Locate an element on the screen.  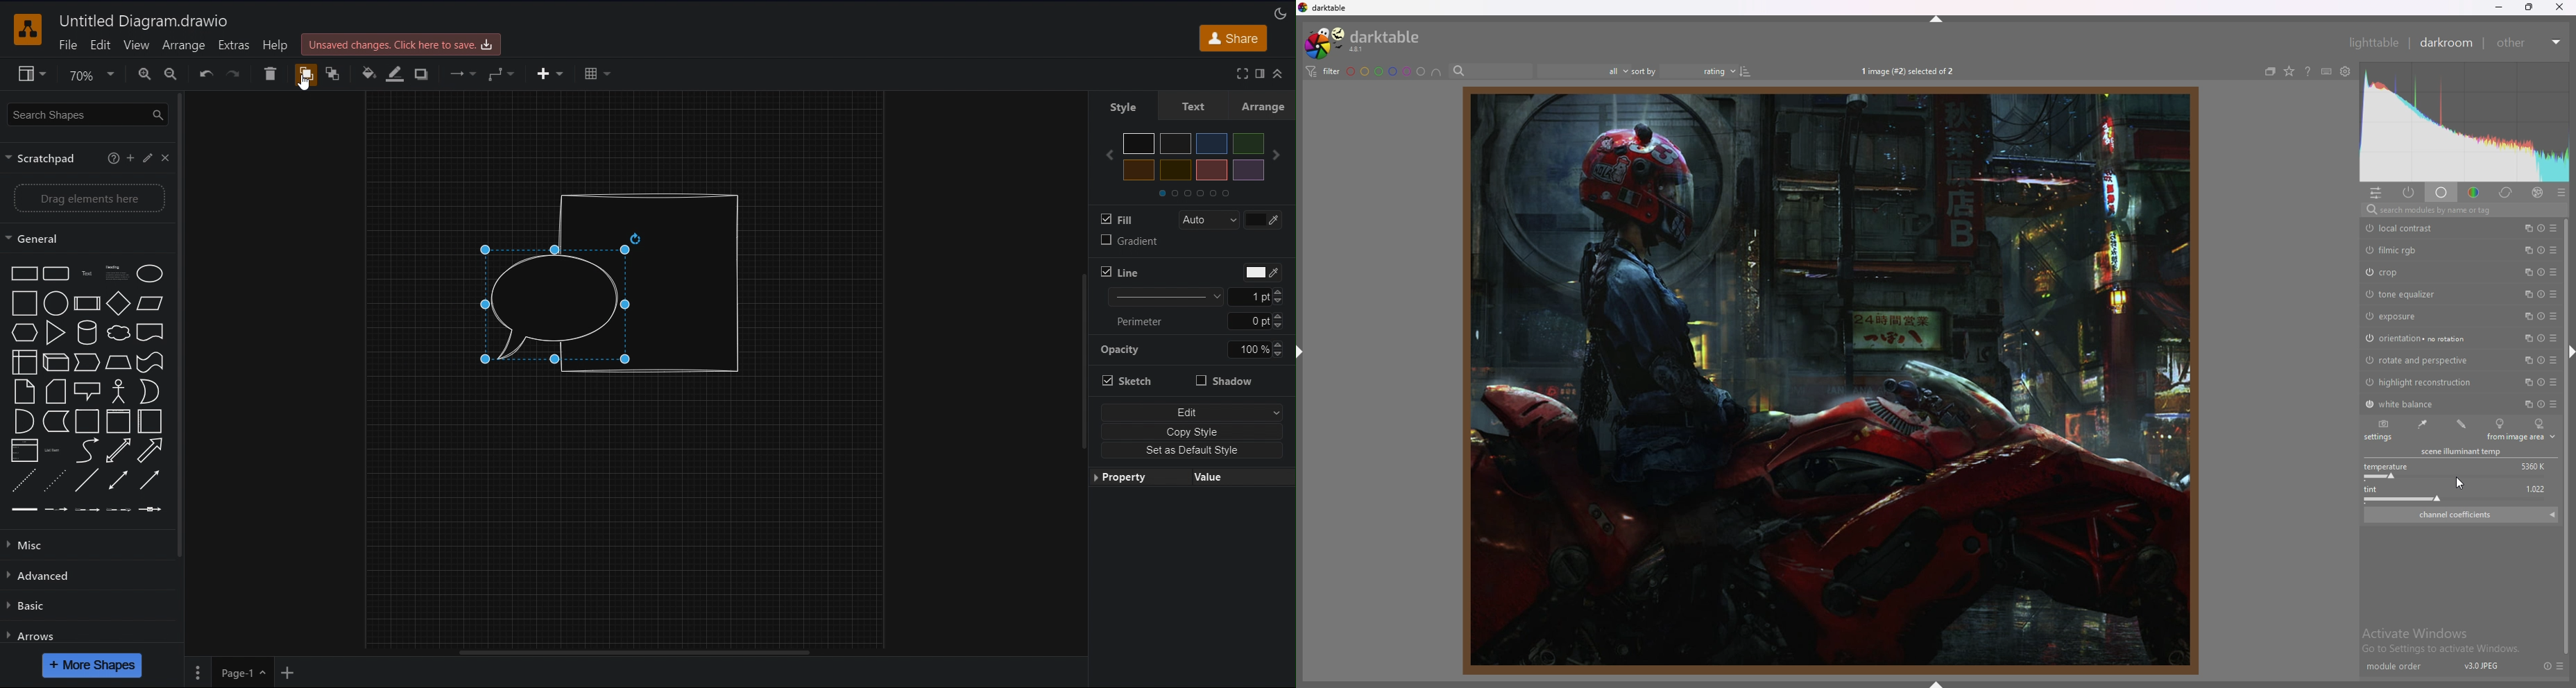
To Front, highlighted is located at coordinates (307, 74).